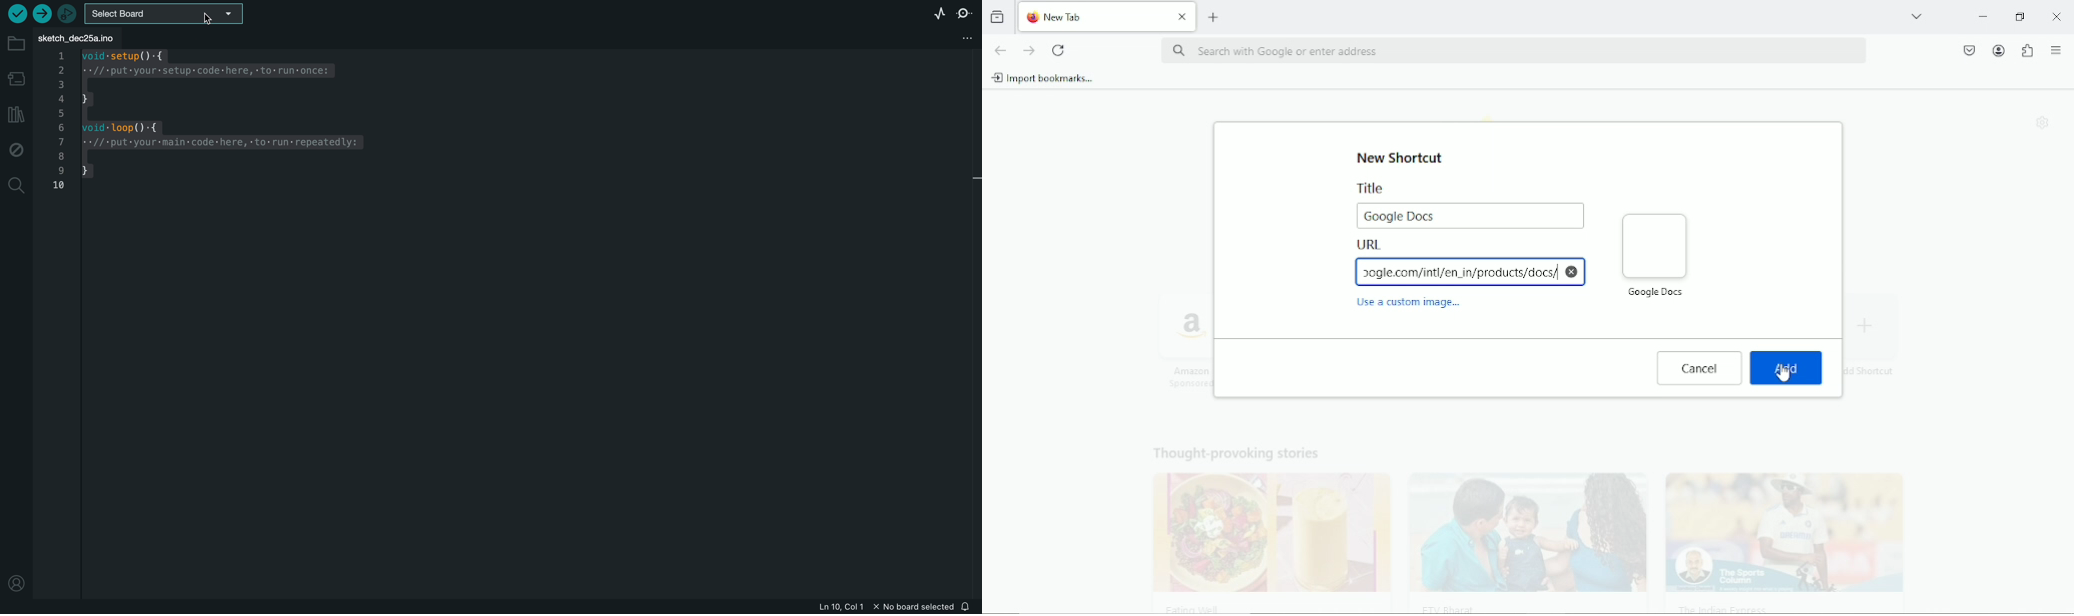 The image size is (2100, 616). What do you see at coordinates (2056, 51) in the screenshot?
I see `open application menu` at bounding box center [2056, 51].